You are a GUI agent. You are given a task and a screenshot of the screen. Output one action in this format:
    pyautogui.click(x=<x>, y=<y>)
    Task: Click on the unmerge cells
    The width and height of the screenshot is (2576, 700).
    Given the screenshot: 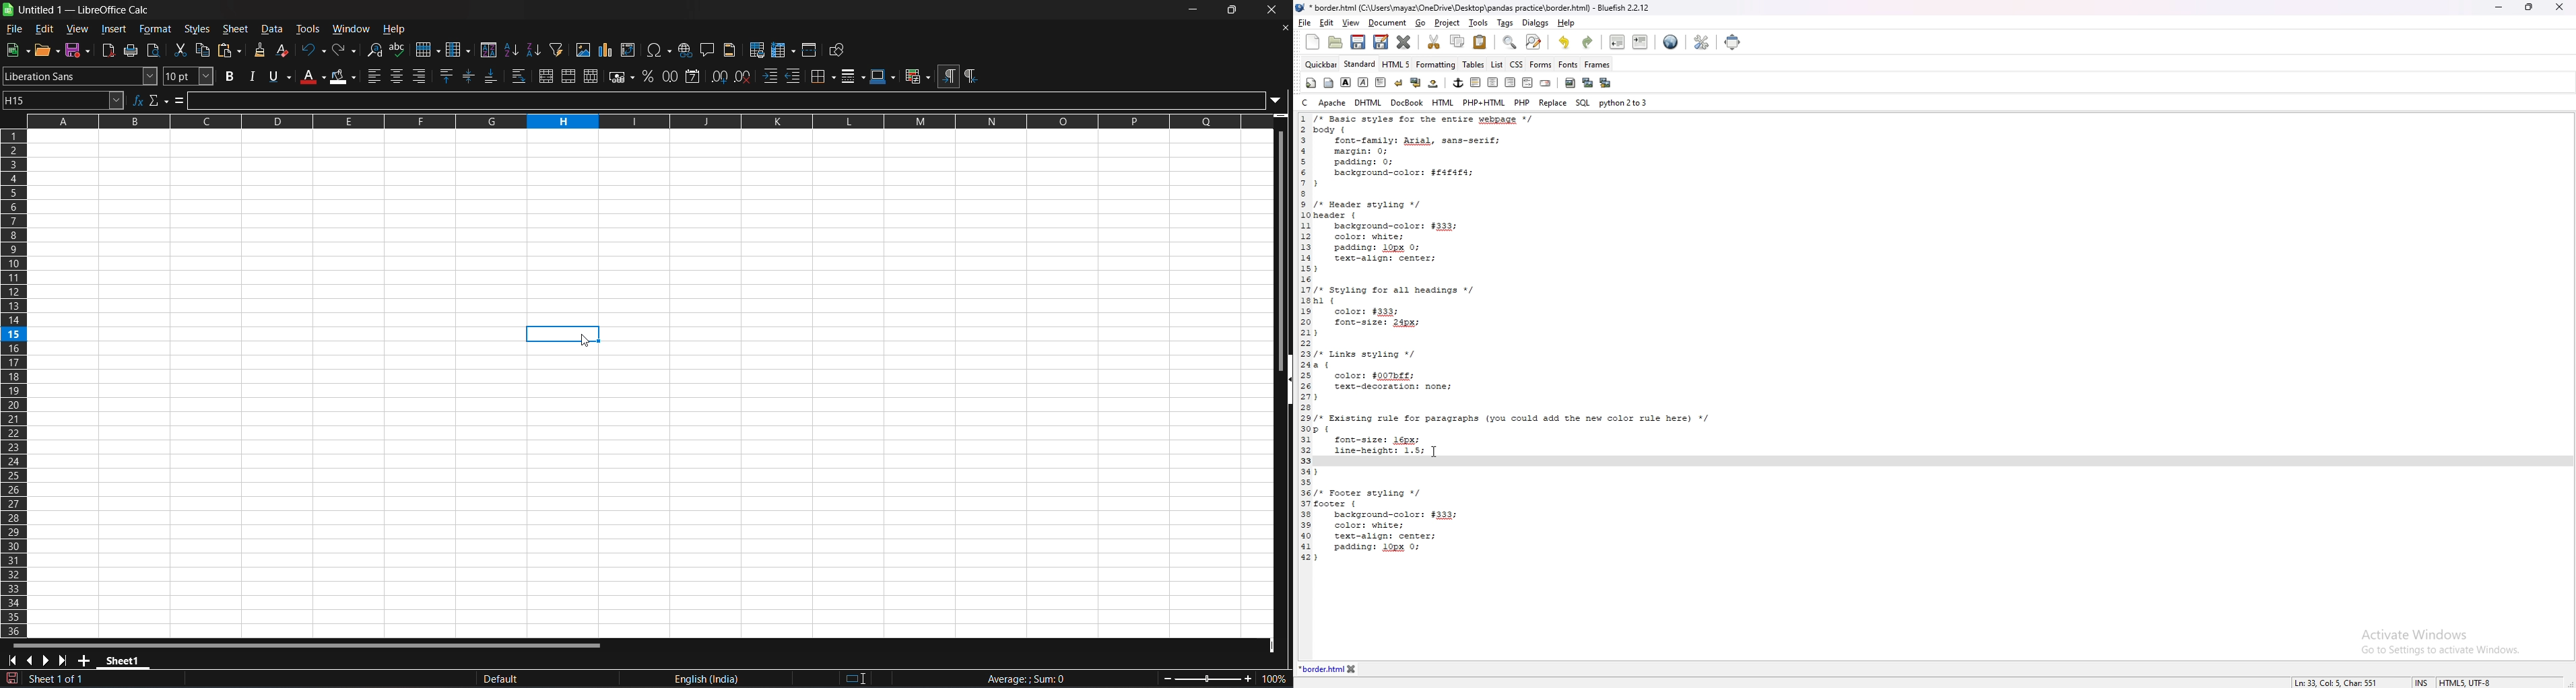 What is the action you would take?
    pyautogui.click(x=591, y=75)
    